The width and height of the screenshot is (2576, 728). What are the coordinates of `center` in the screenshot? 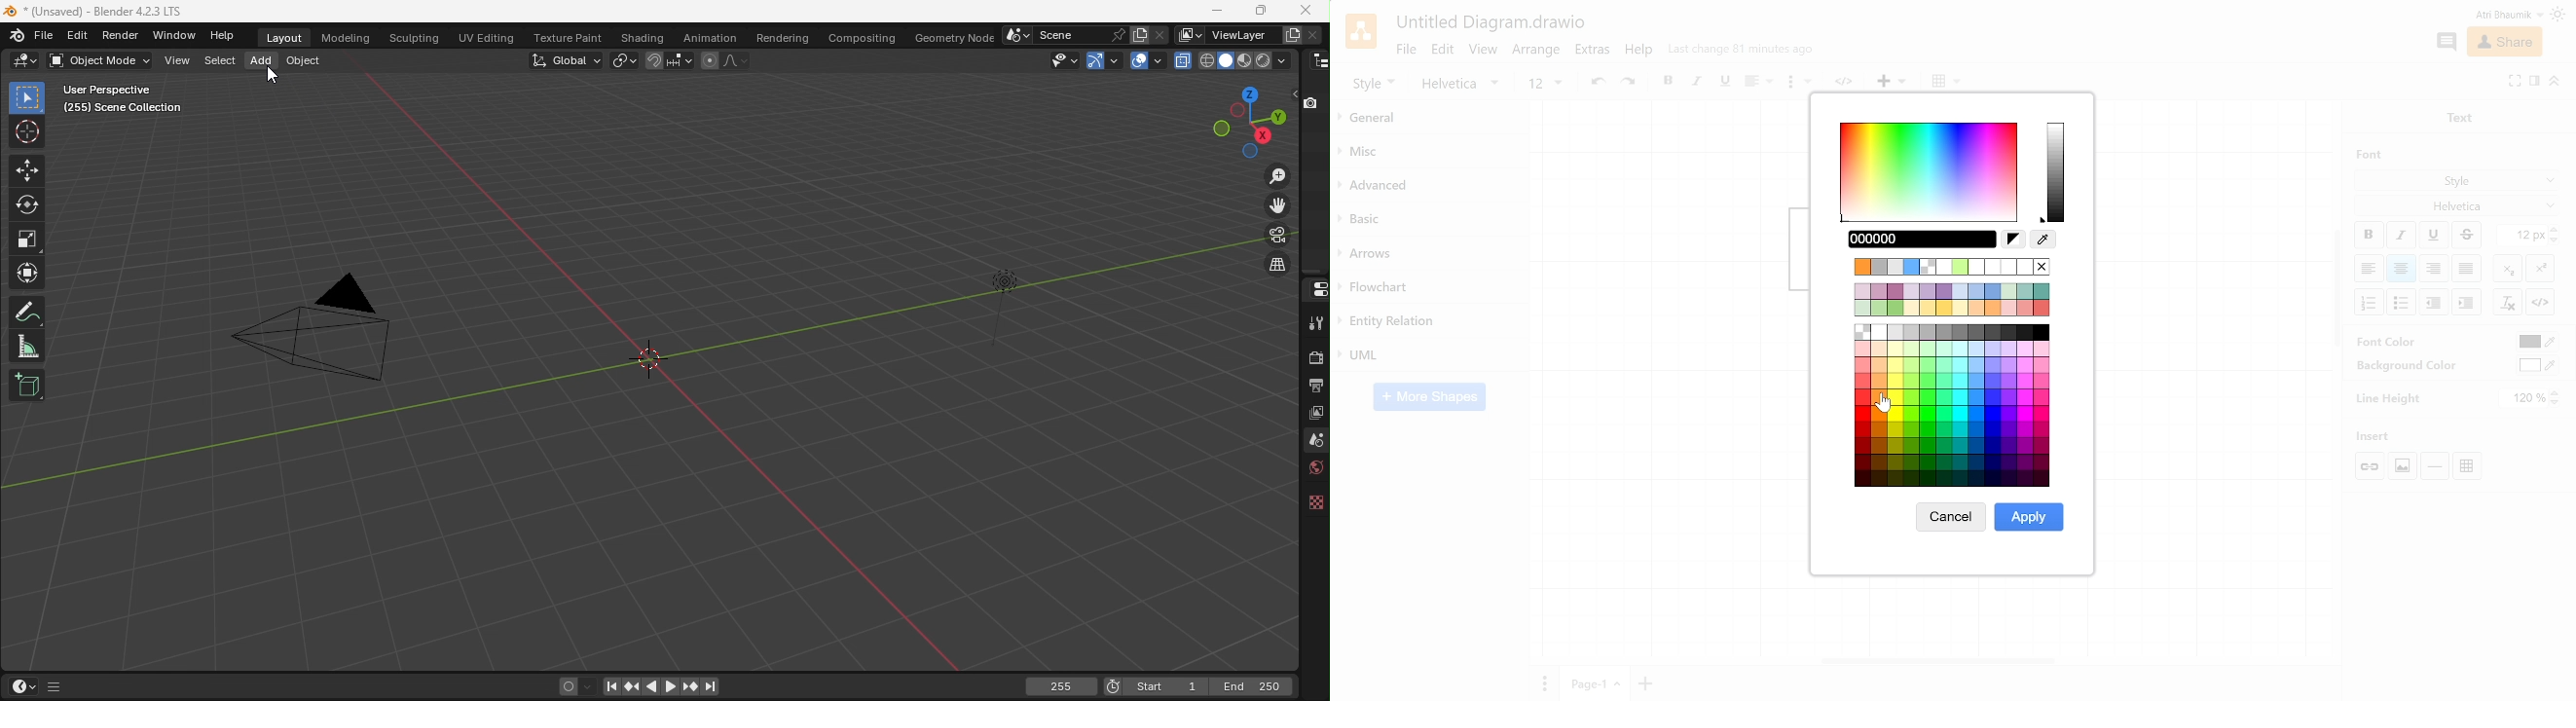 It's located at (2402, 269).